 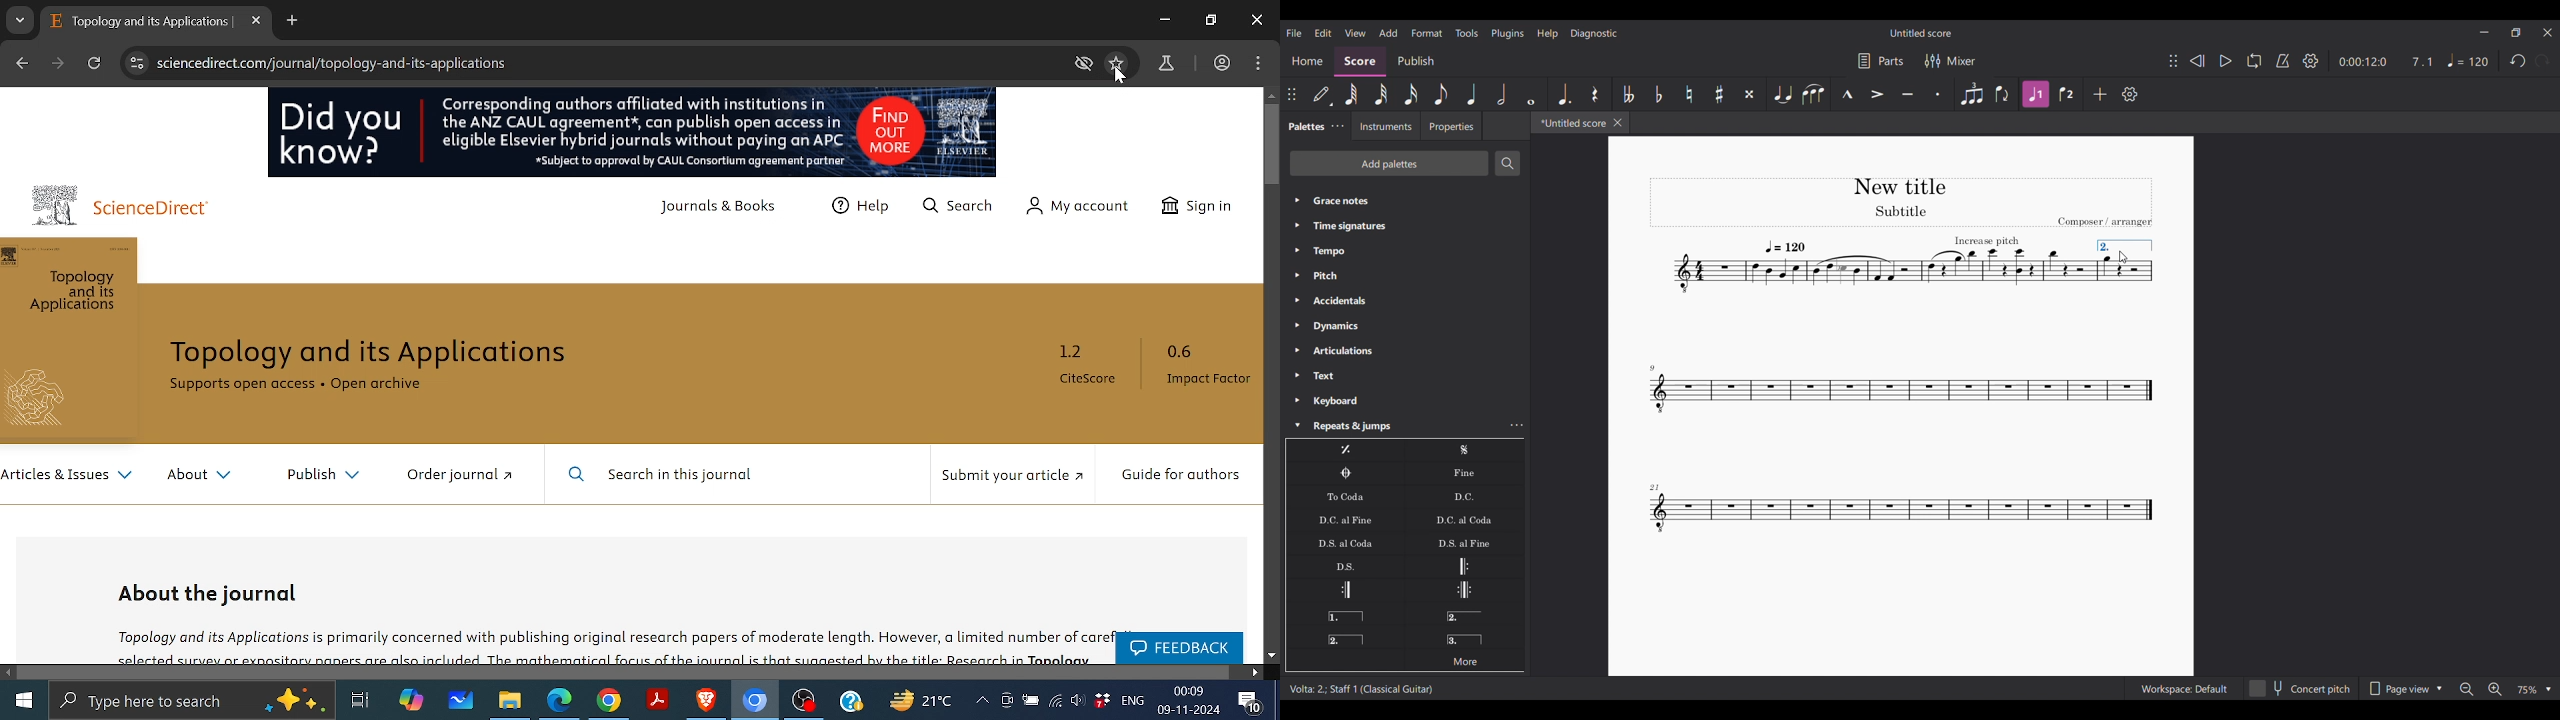 I want to click on 8th note, so click(x=1441, y=94).